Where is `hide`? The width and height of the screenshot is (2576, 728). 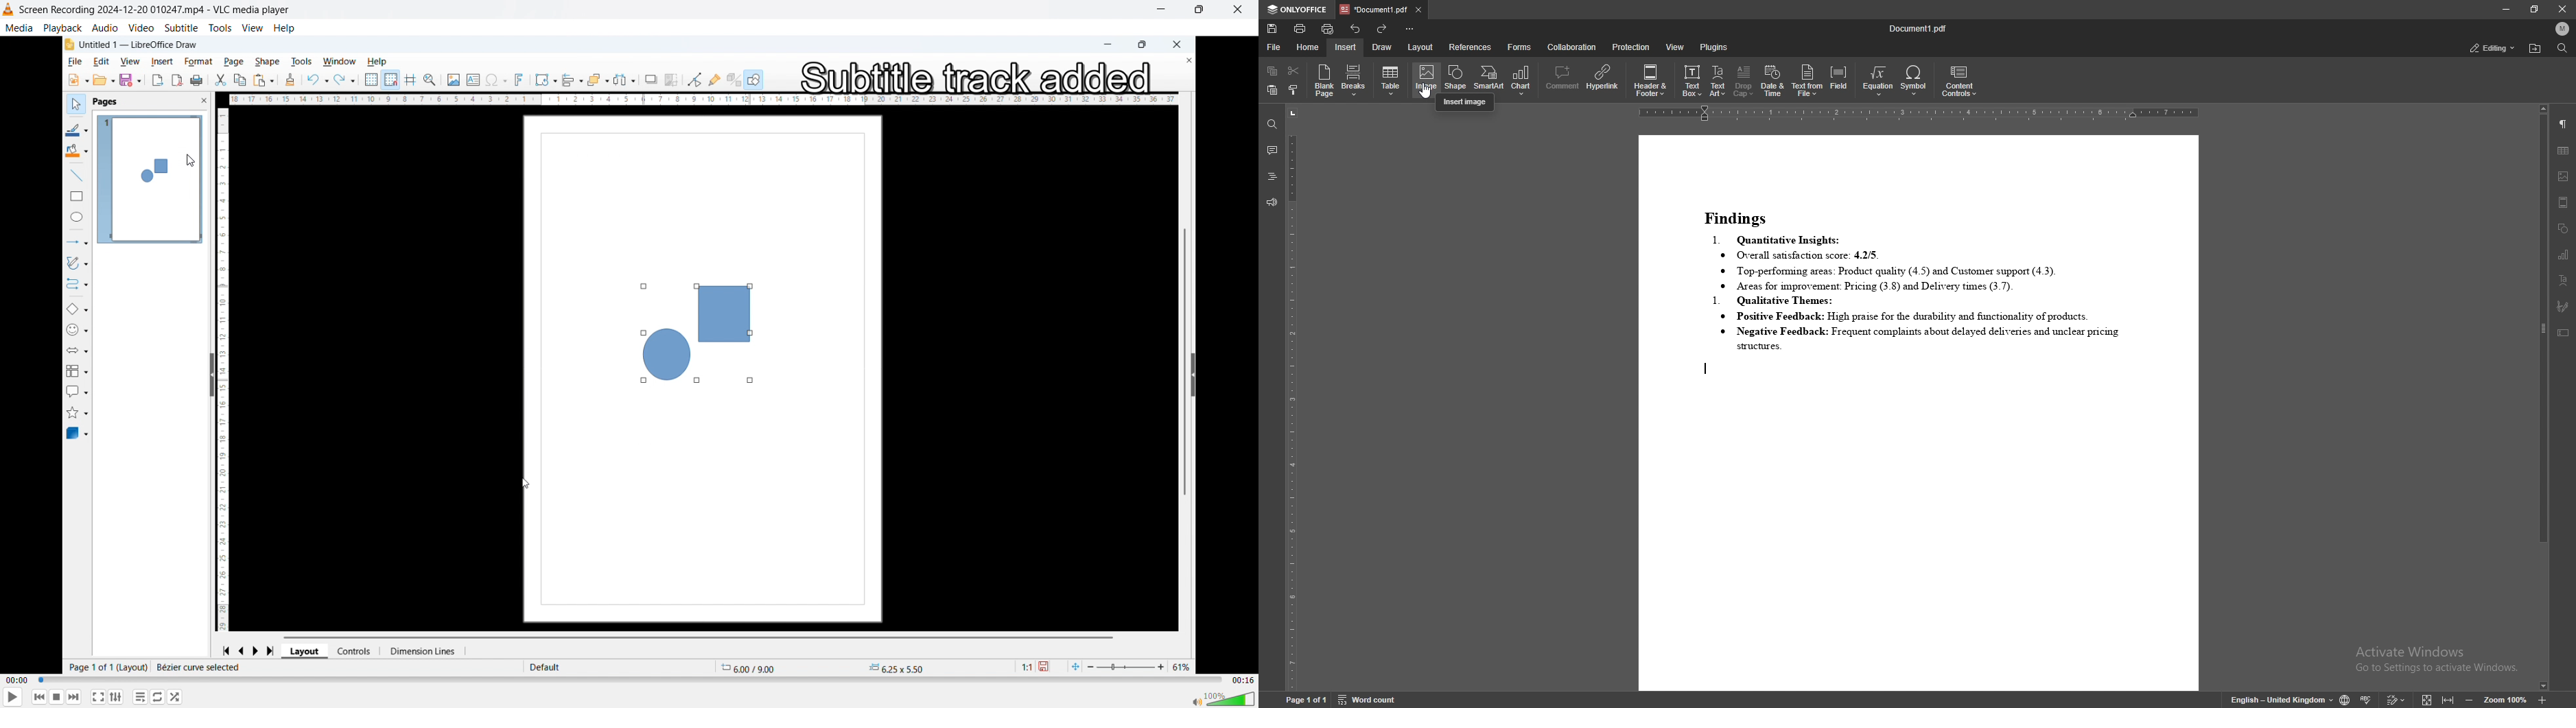 hide is located at coordinates (1193, 374).